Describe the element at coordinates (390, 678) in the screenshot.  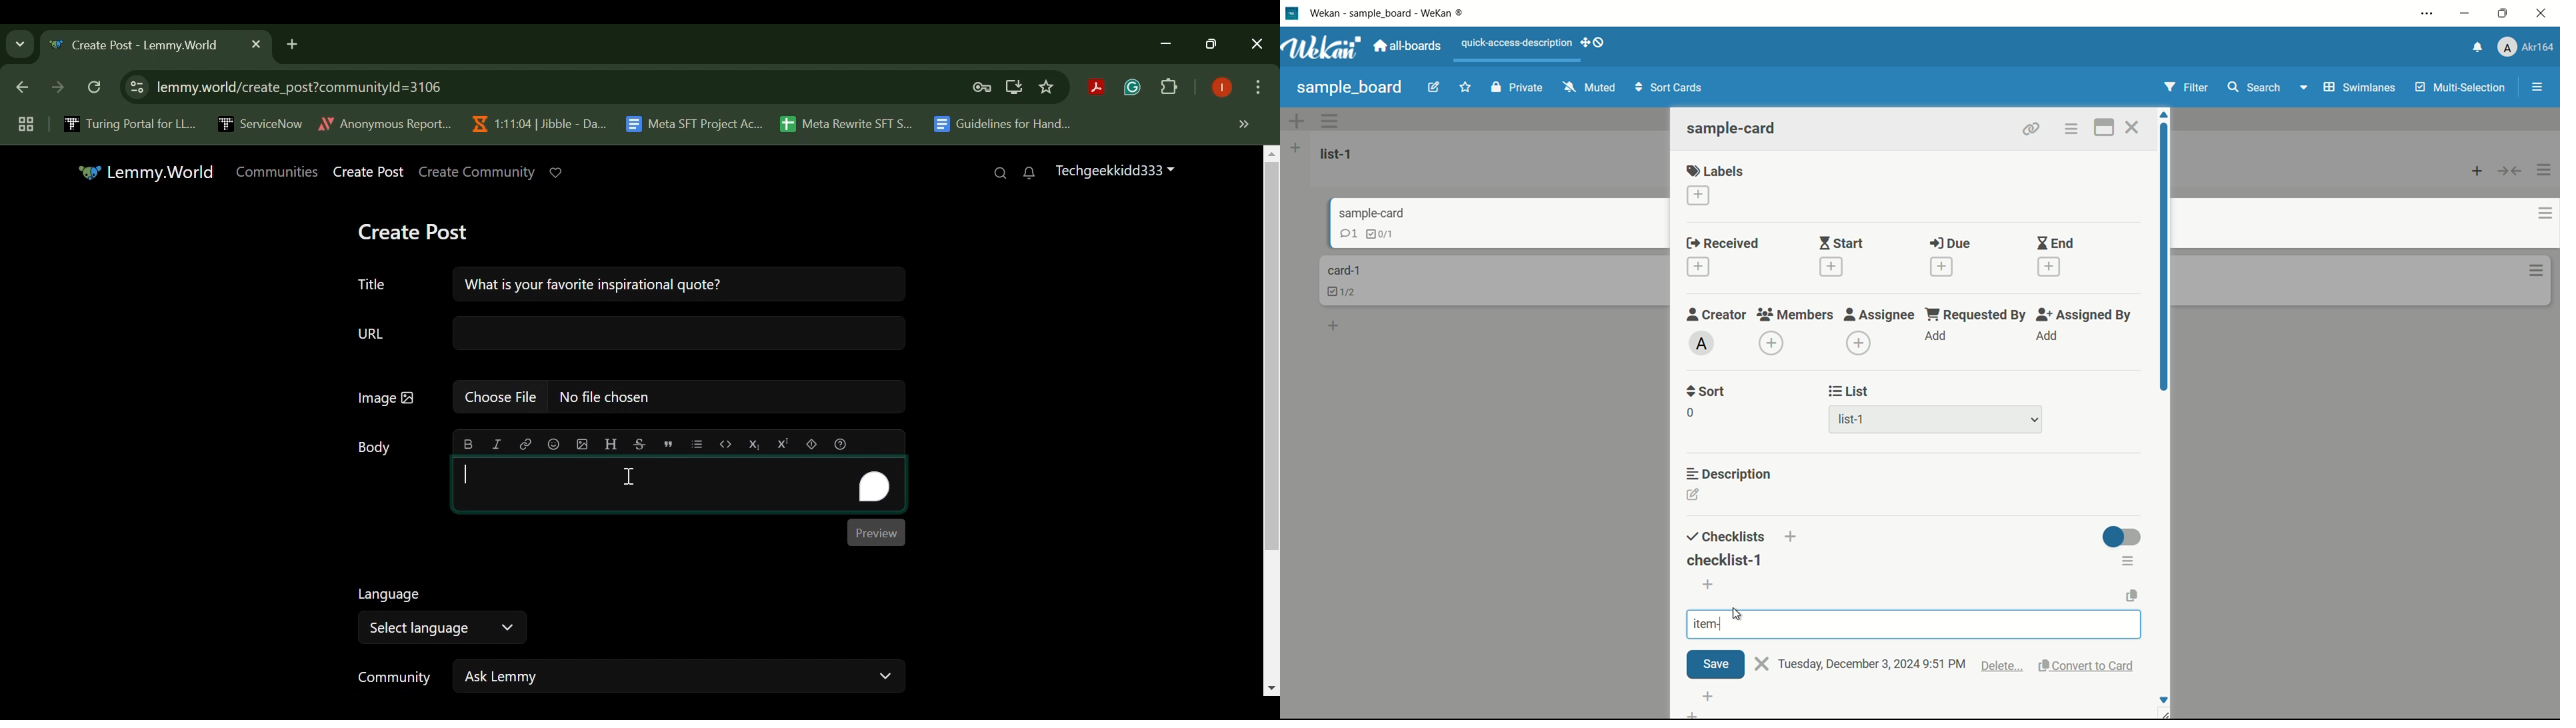
I see `Community` at that location.